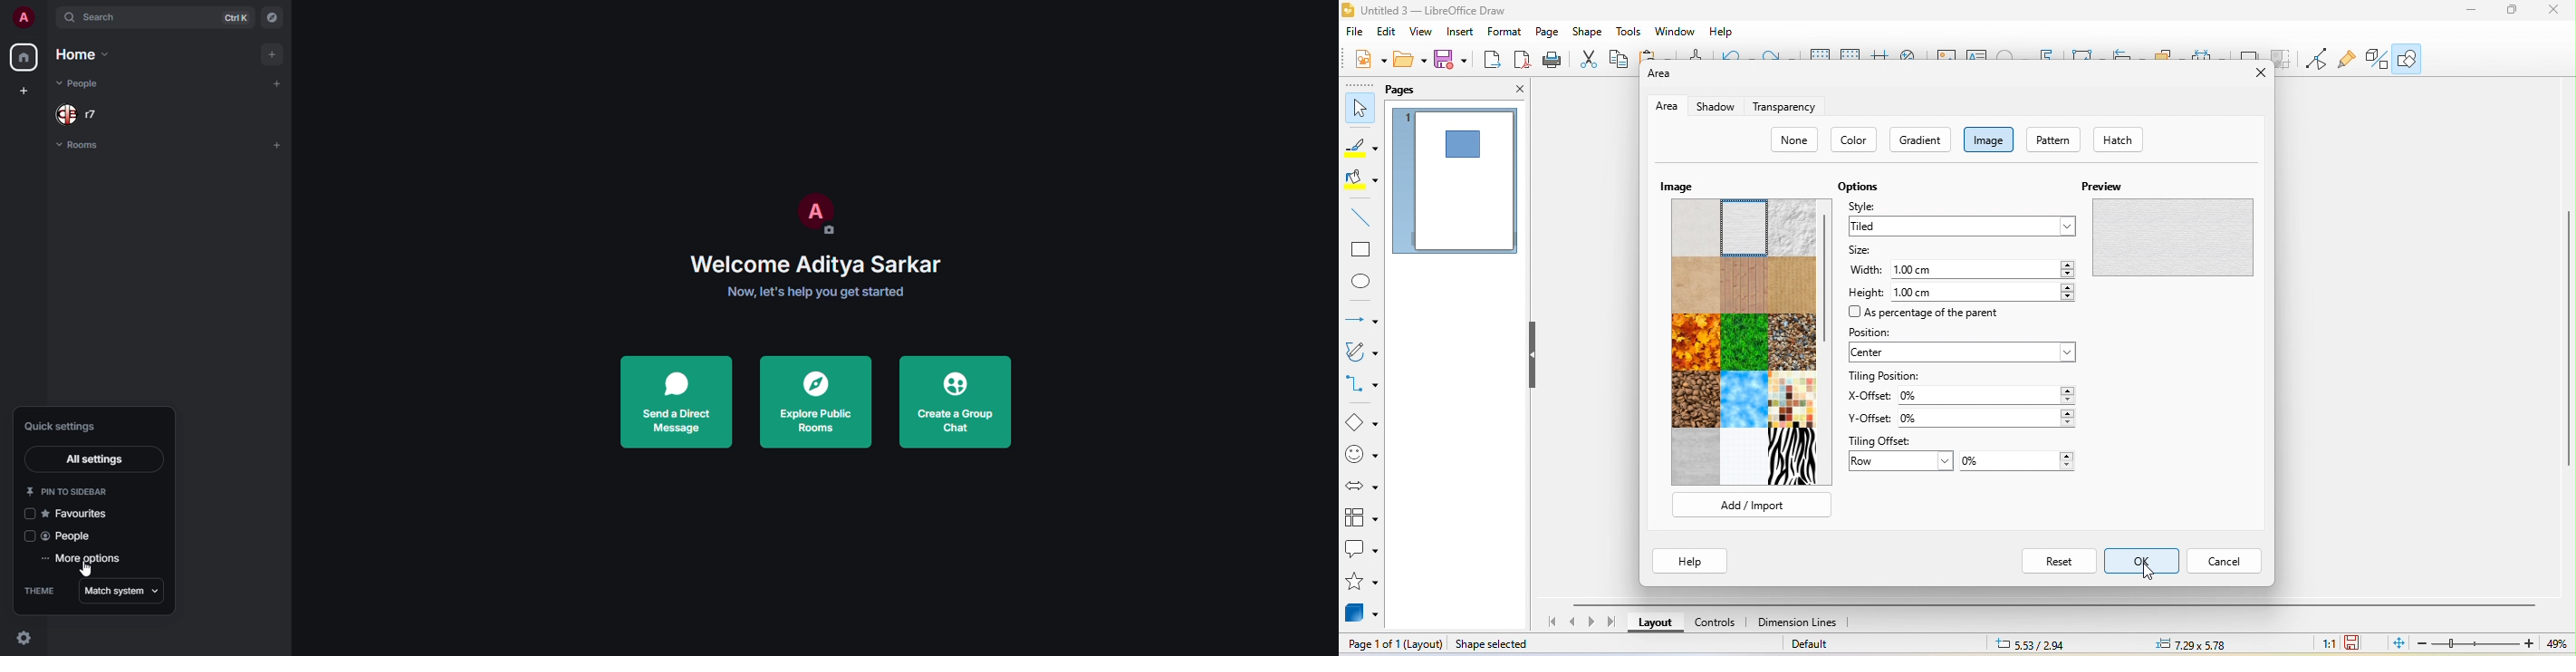 The height and width of the screenshot is (672, 2576). What do you see at coordinates (2283, 60) in the screenshot?
I see `crop image` at bounding box center [2283, 60].